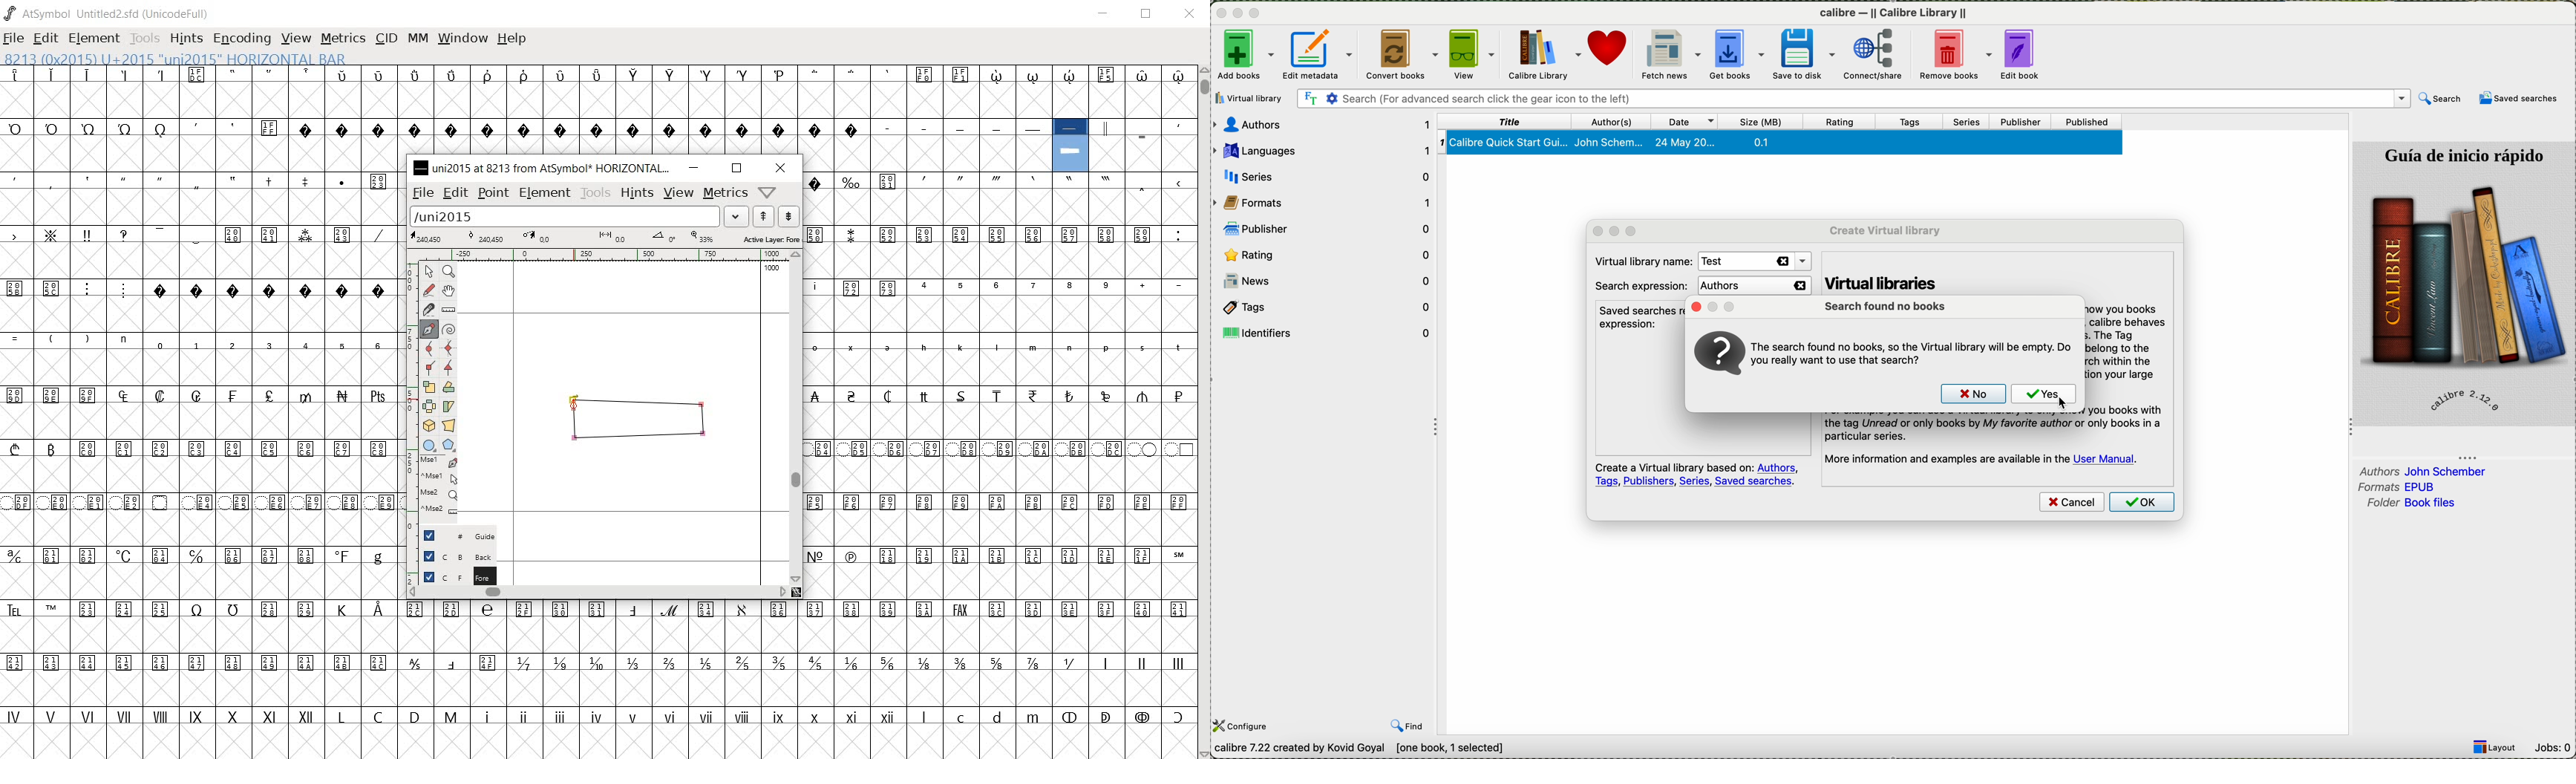 The width and height of the screenshot is (2576, 784). I want to click on authors, so click(2423, 470).